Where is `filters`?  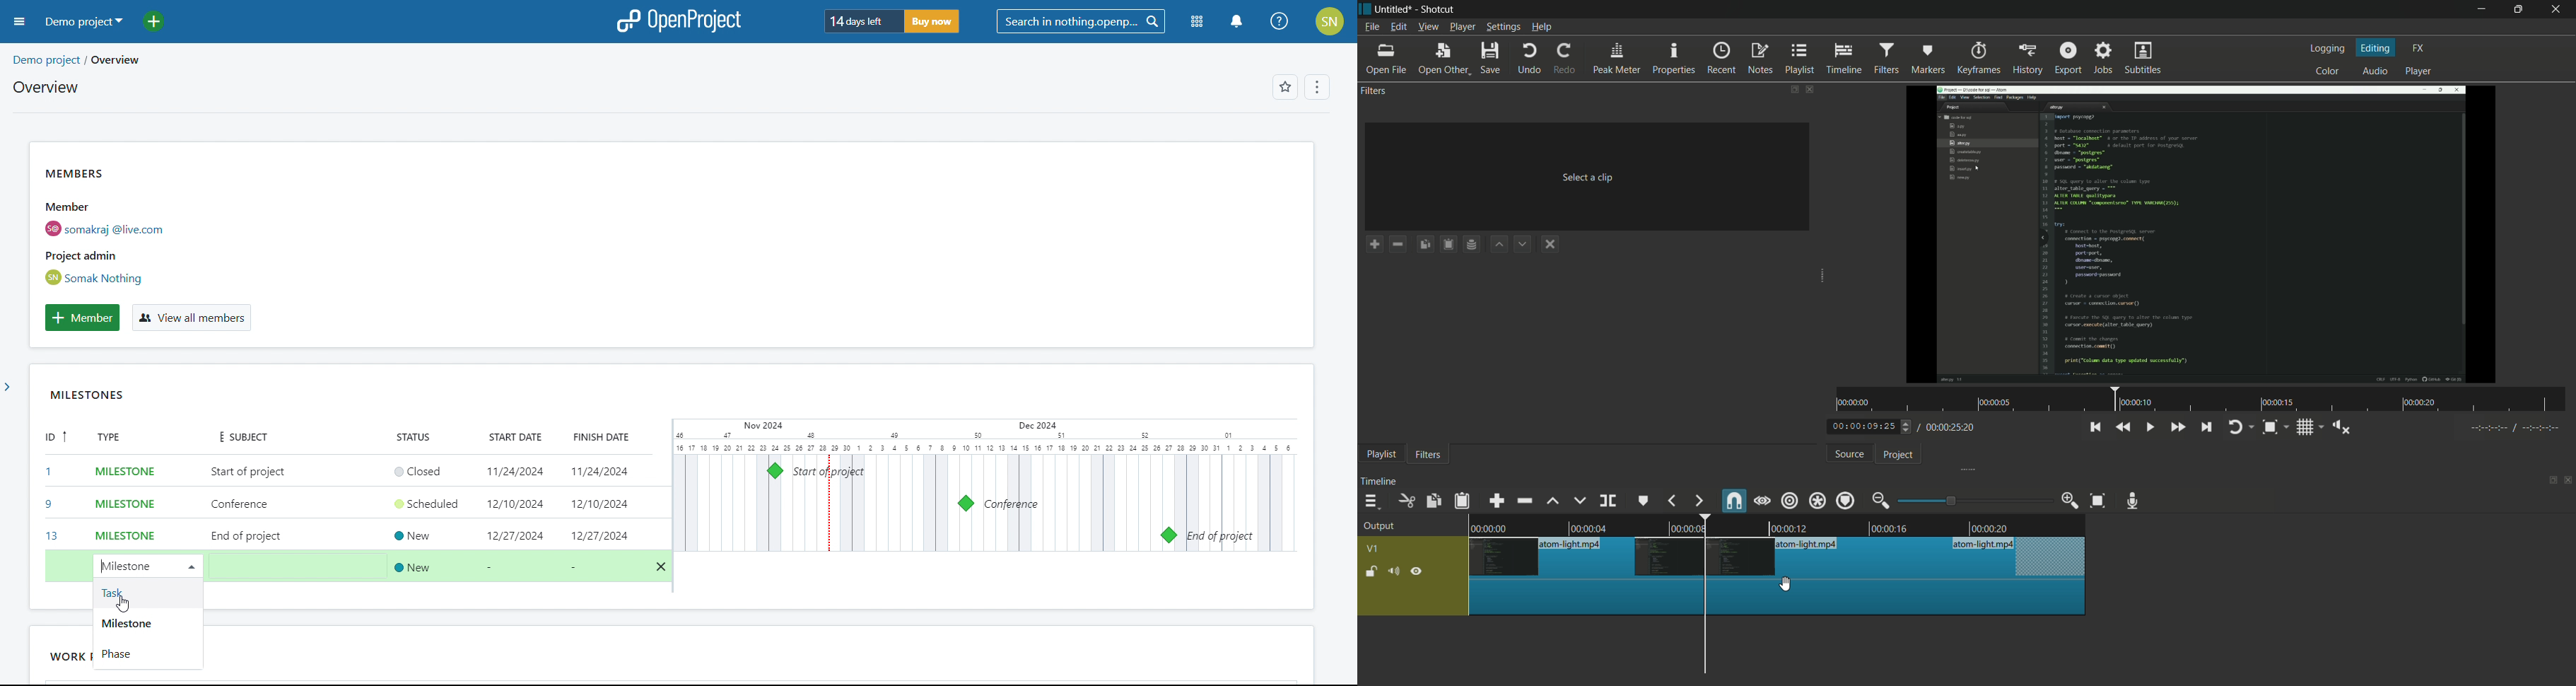 filters is located at coordinates (1889, 58).